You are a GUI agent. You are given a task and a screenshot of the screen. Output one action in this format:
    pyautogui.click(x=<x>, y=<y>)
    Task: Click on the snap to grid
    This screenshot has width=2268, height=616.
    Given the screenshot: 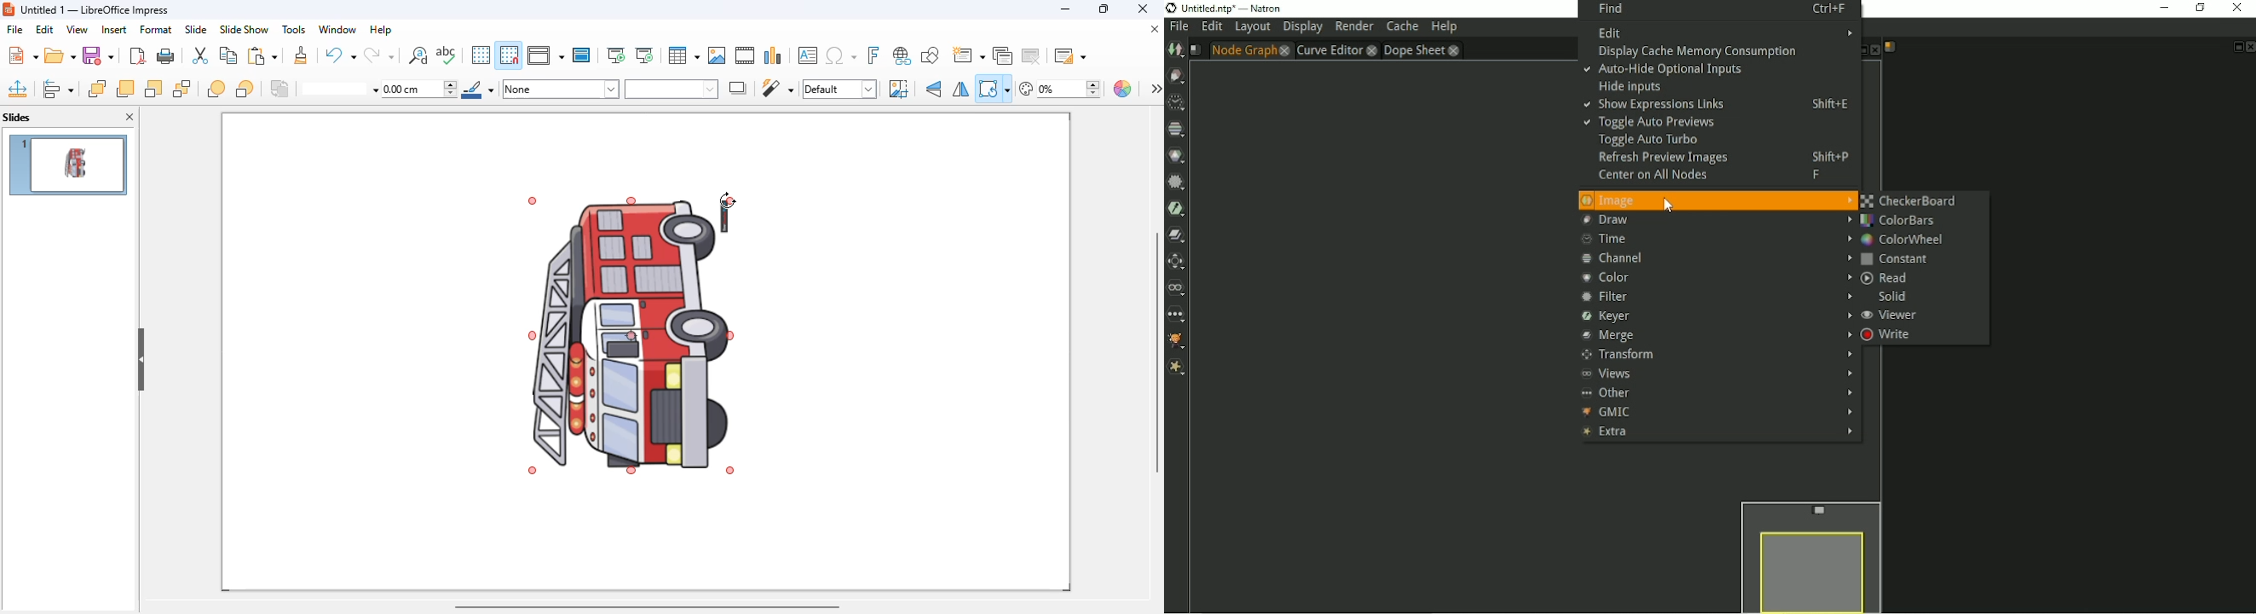 What is the action you would take?
    pyautogui.click(x=510, y=55)
    